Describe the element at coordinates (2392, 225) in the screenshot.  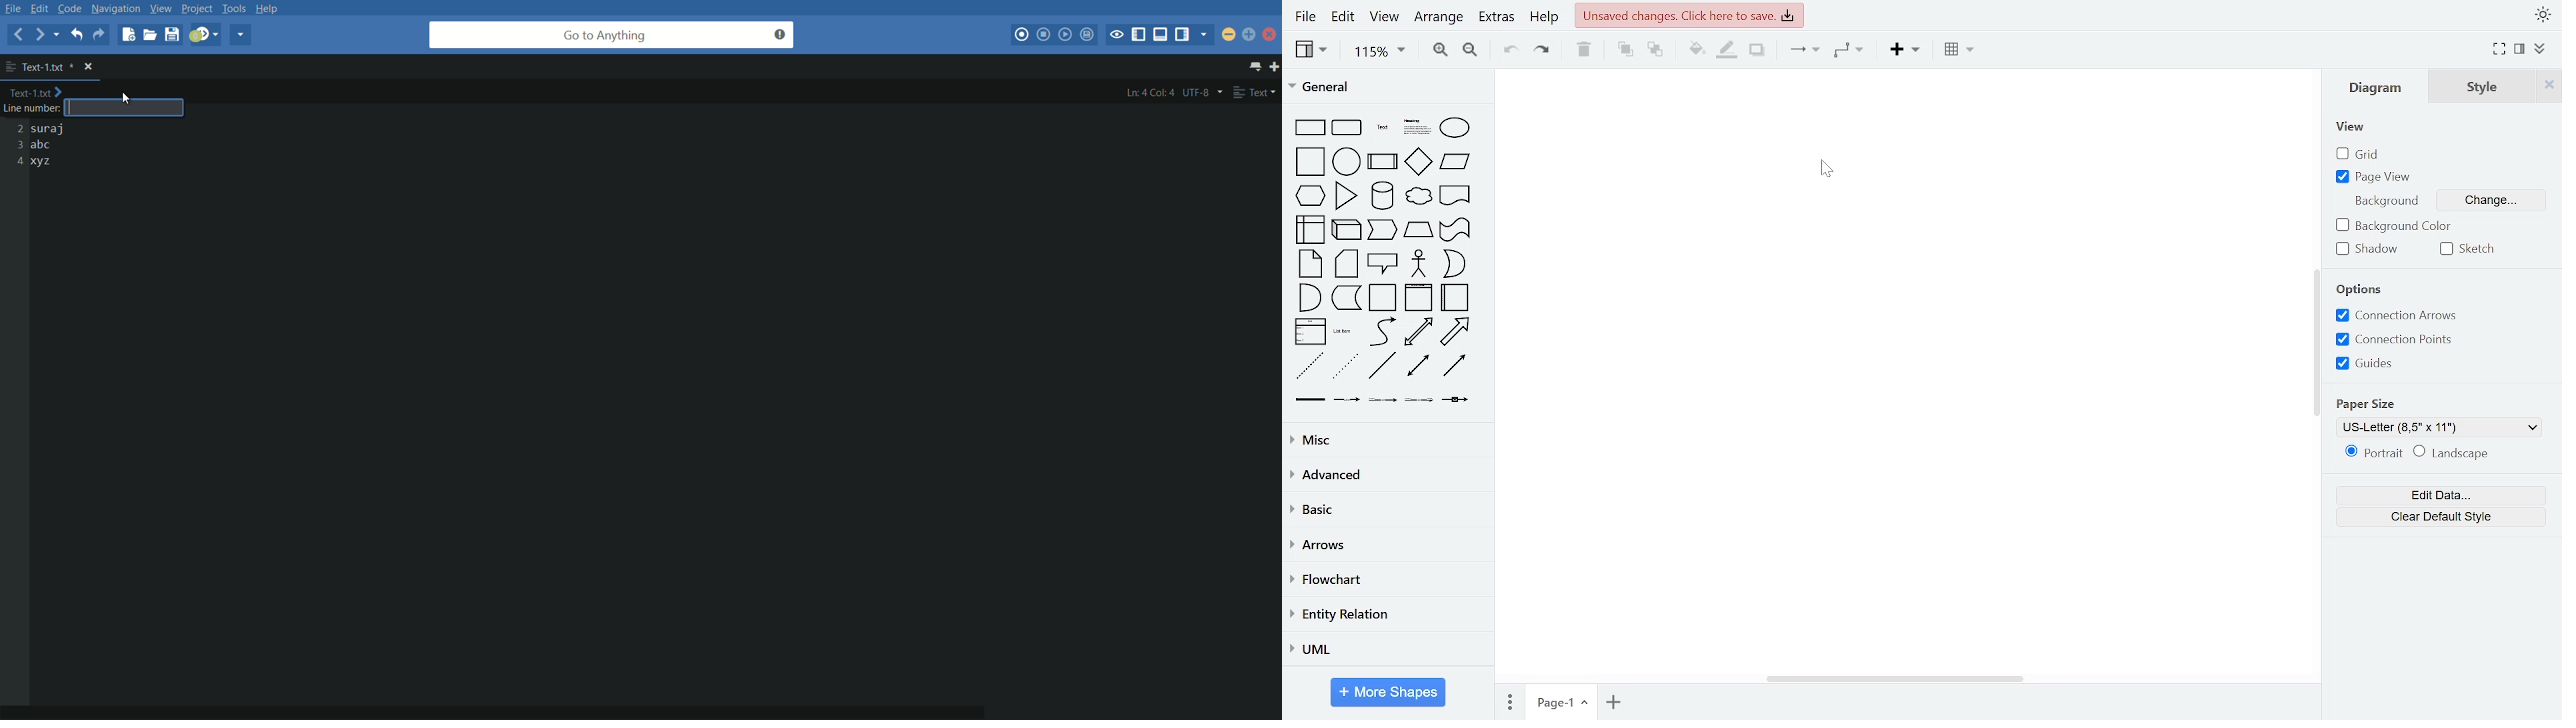
I see `Background color` at that location.